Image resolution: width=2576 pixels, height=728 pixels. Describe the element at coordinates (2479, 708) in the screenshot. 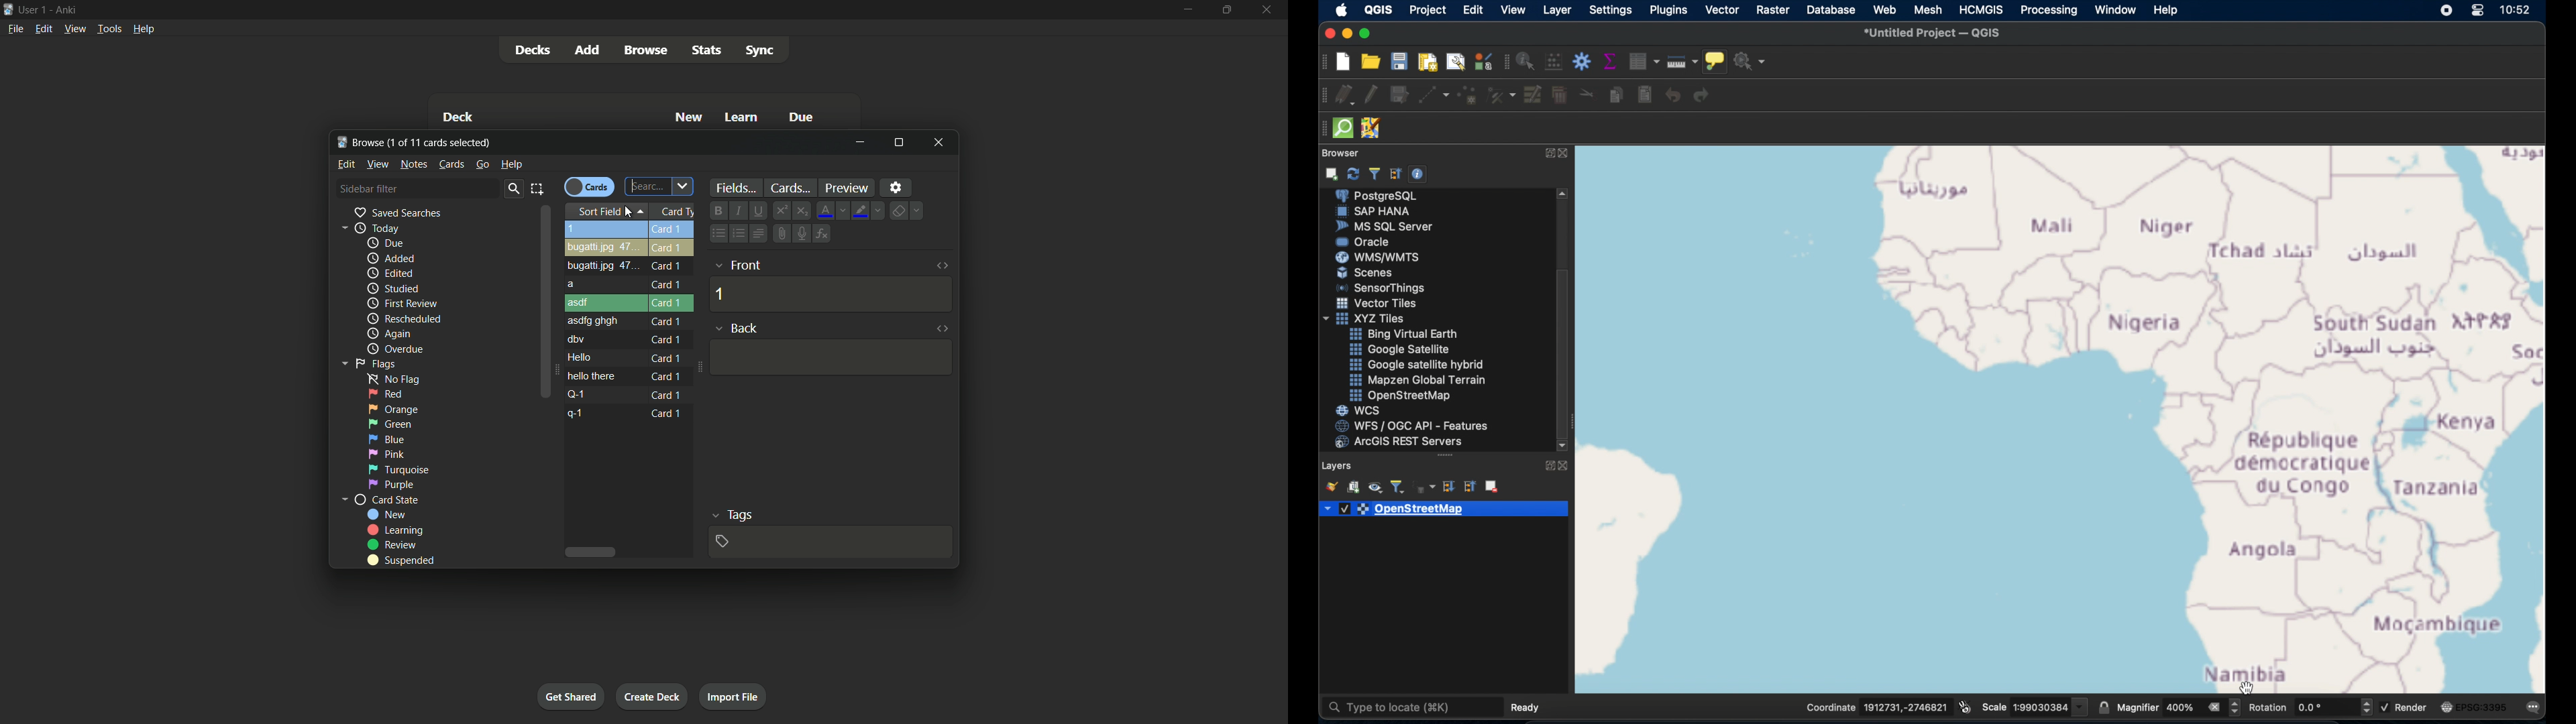

I see `EPSG: 3857` at that location.